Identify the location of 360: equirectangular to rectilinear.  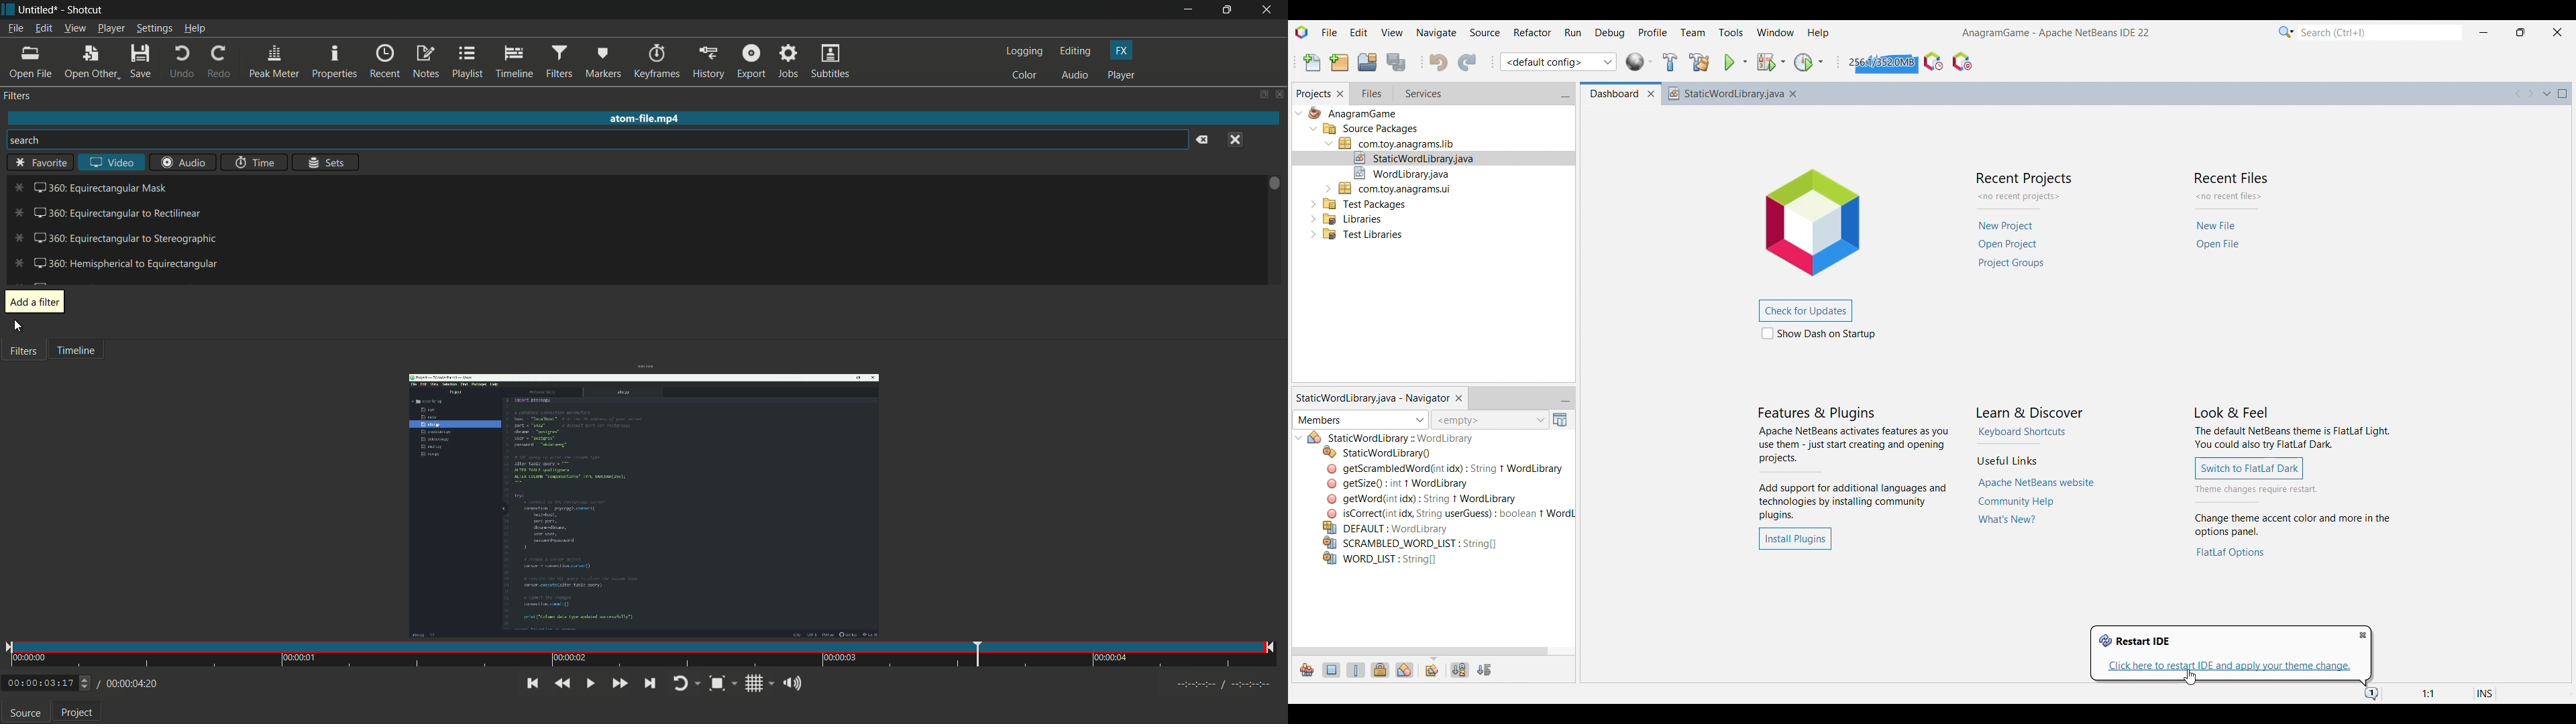
(107, 213).